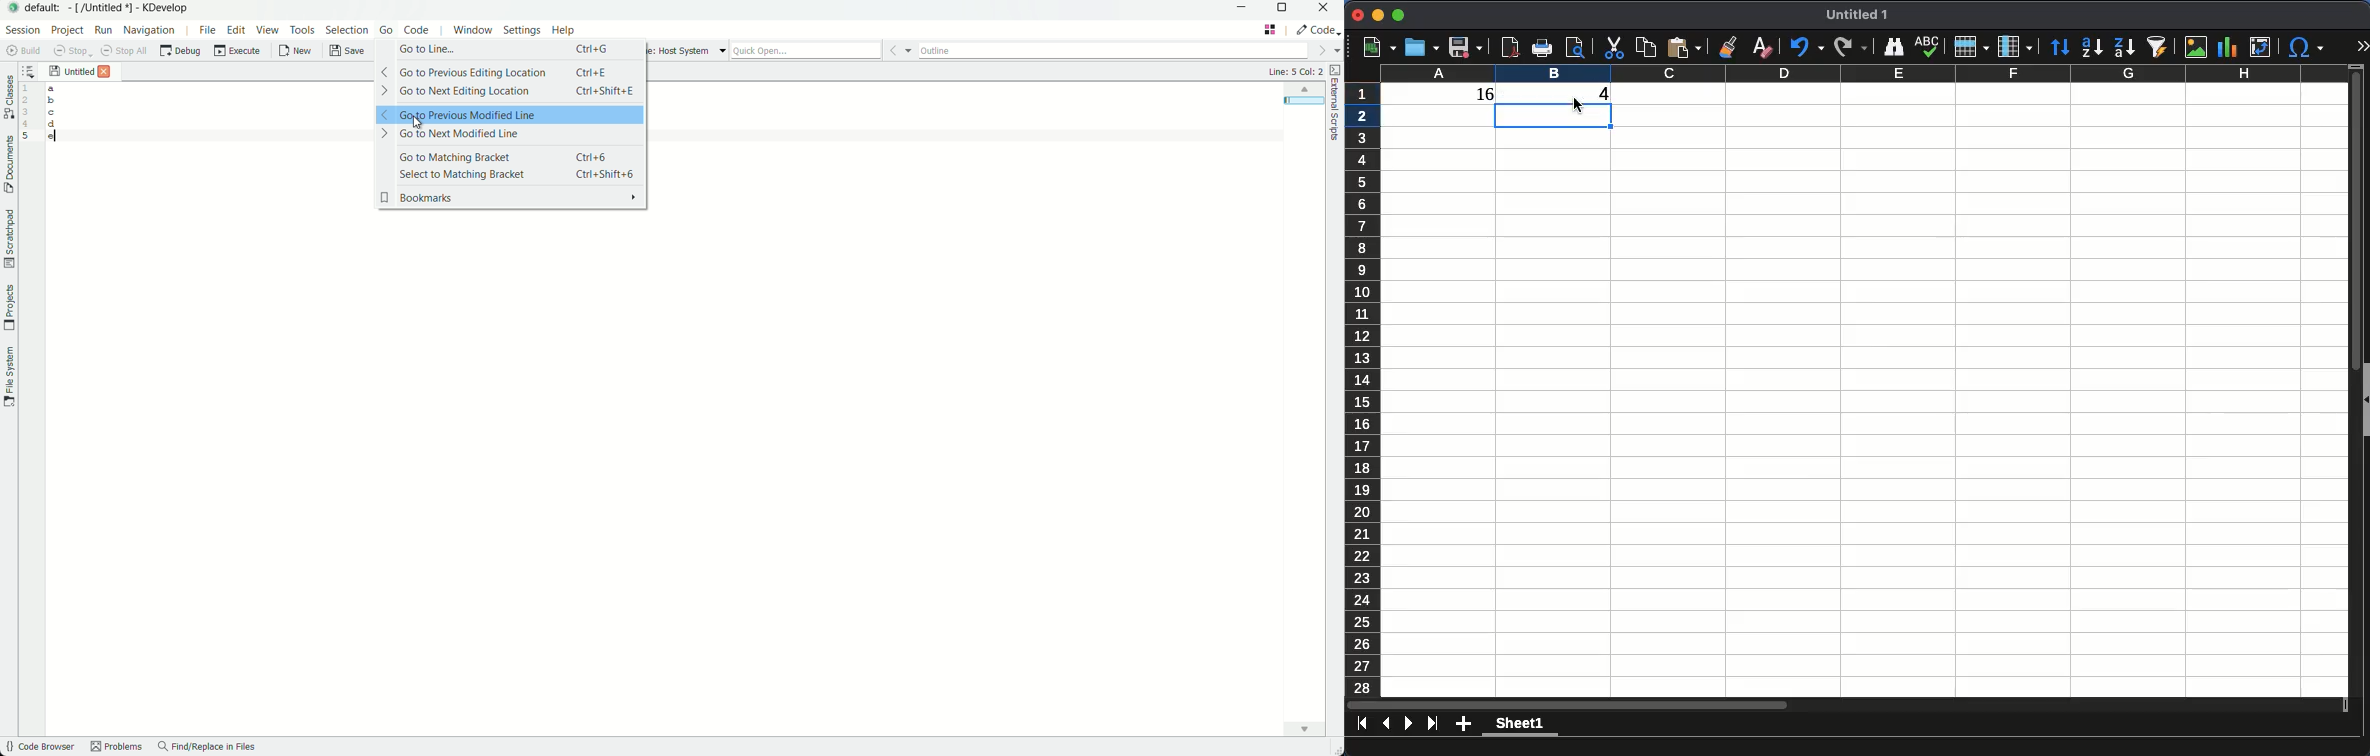  Describe the element at coordinates (1684, 48) in the screenshot. I see `paste` at that location.